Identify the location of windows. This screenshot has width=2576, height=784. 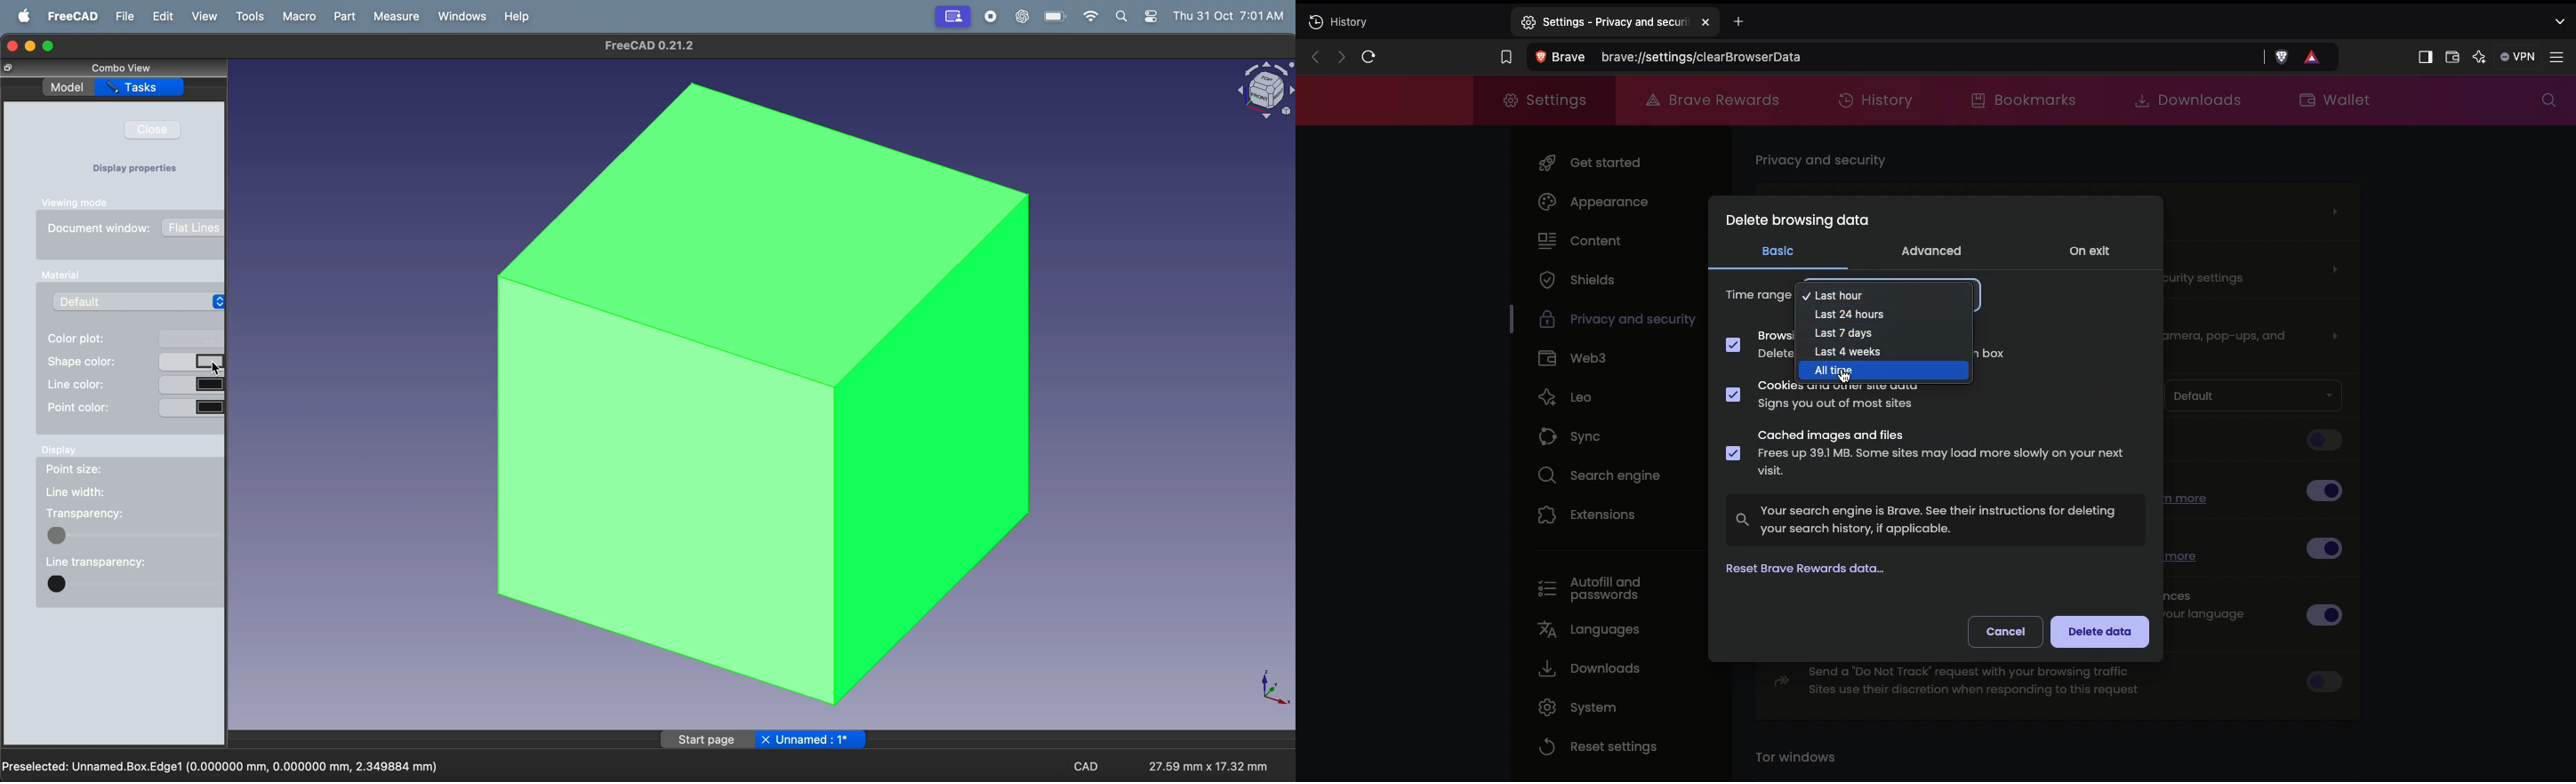
(461, 16).